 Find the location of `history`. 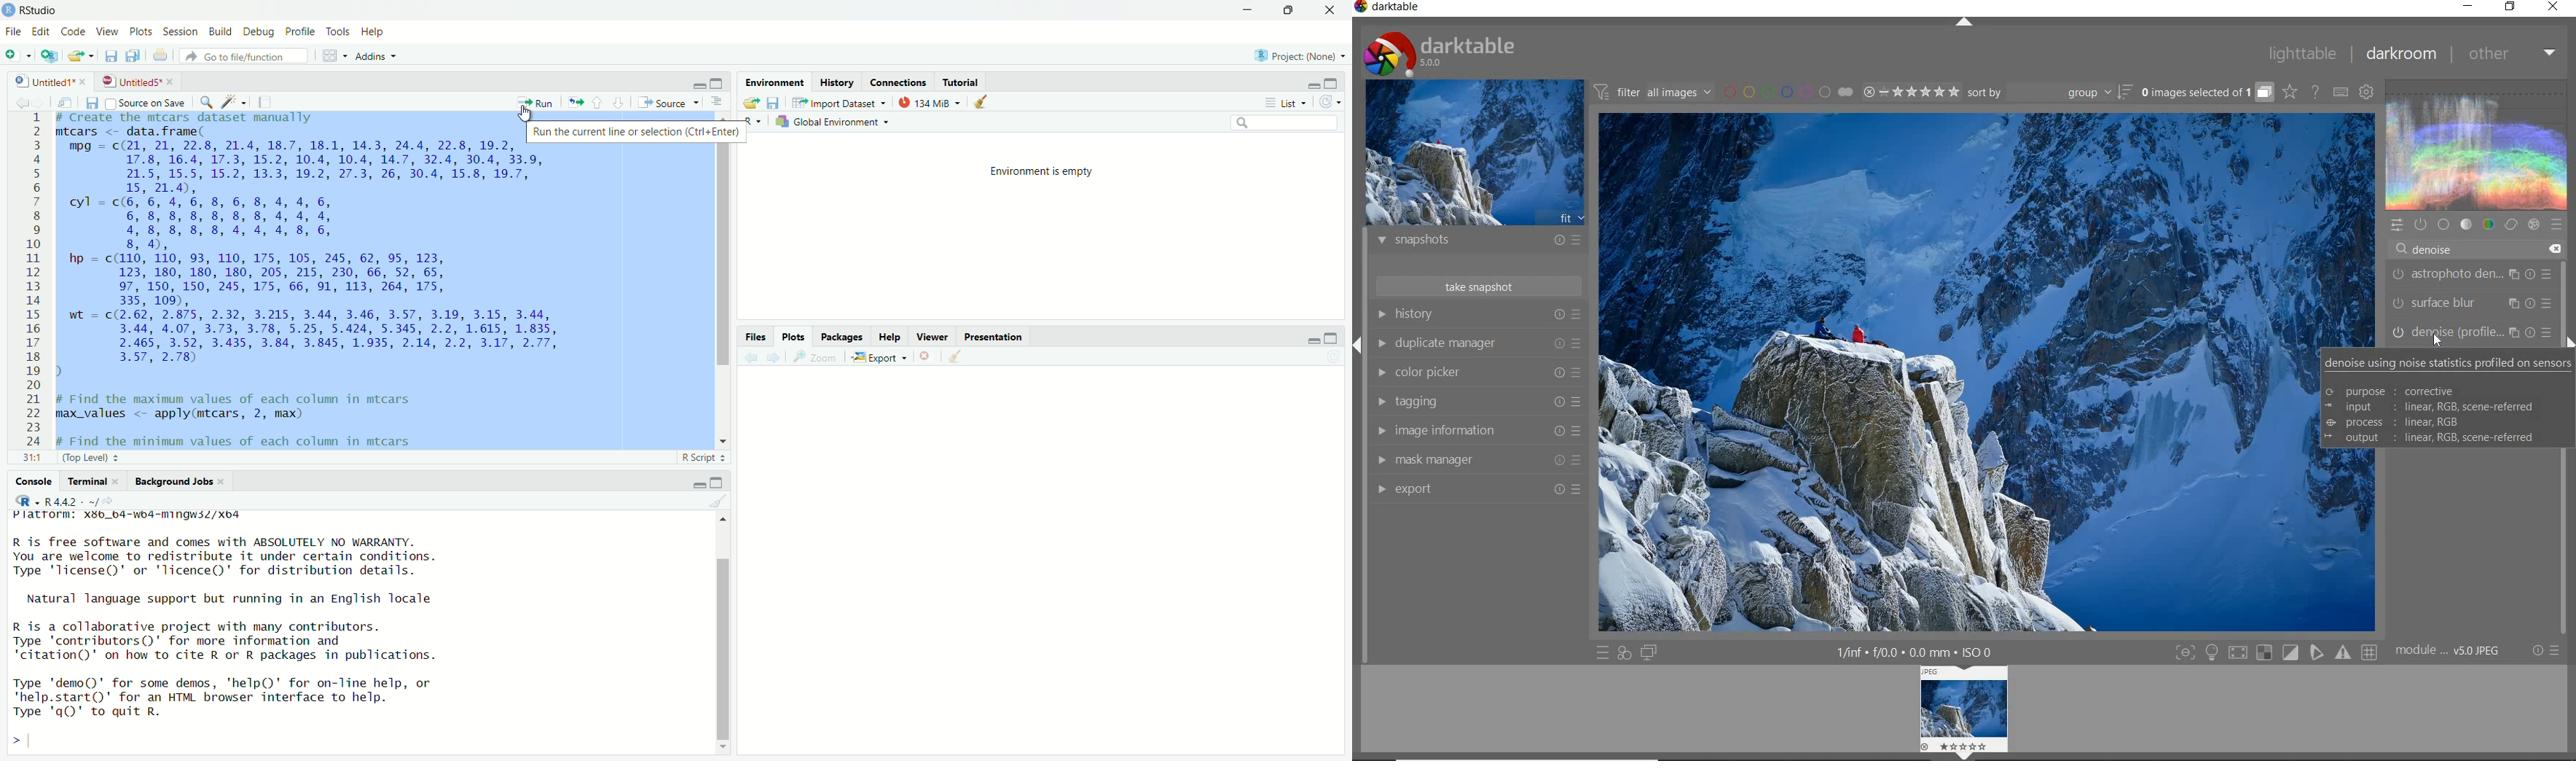

history is located at coordinates (1478, 314).